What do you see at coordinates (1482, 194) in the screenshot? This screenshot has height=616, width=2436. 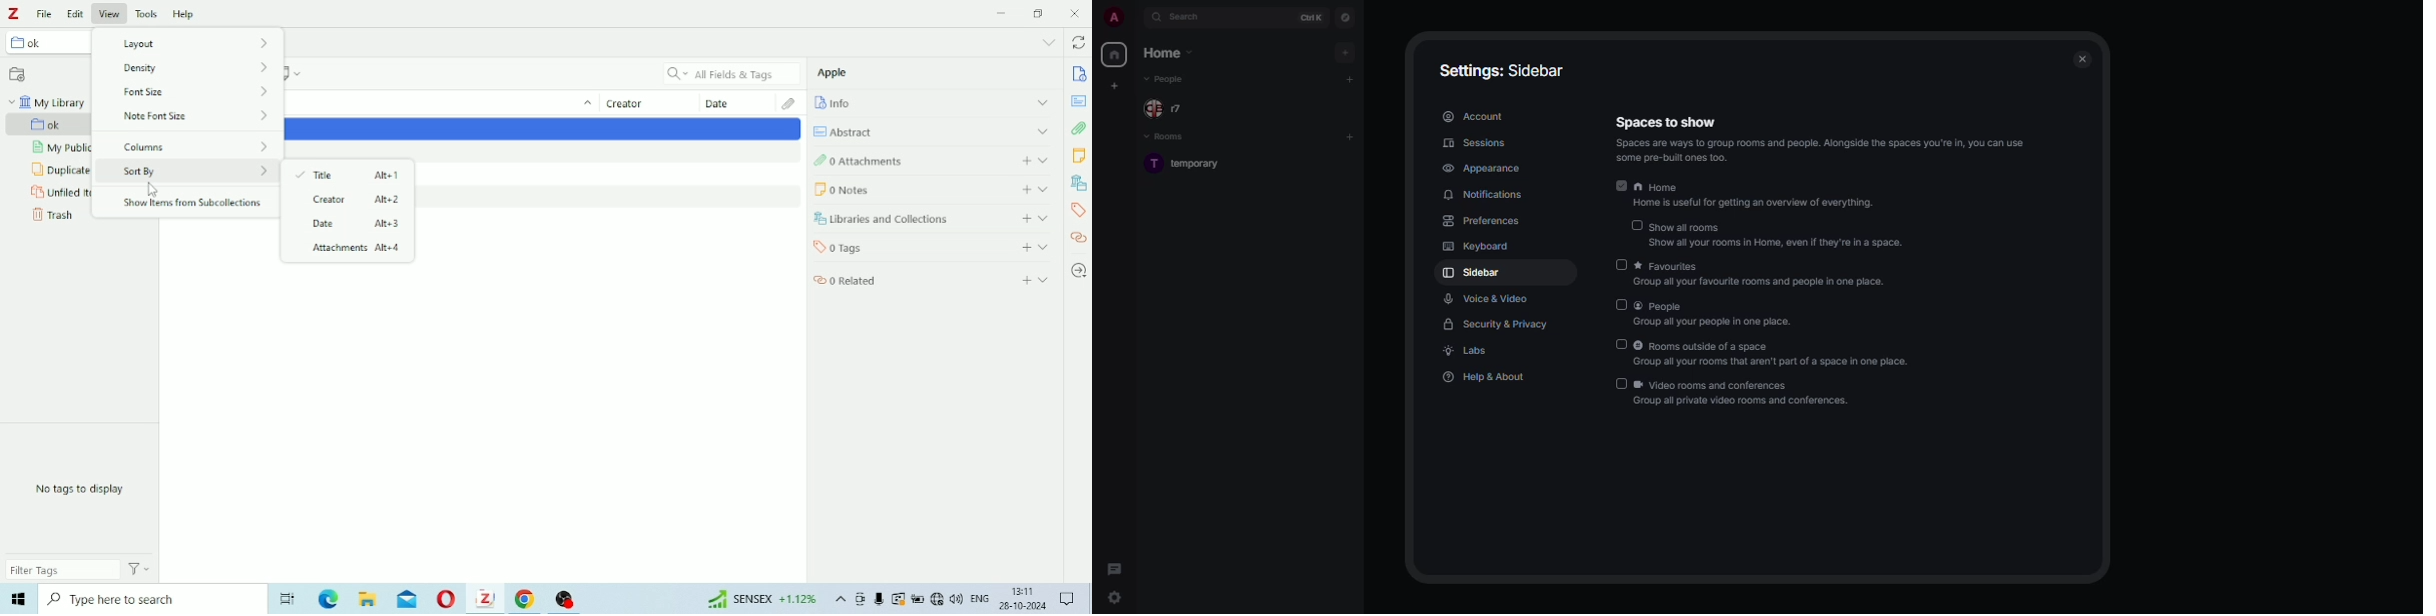 I see `notifications` at bounding box center [1482, 194].